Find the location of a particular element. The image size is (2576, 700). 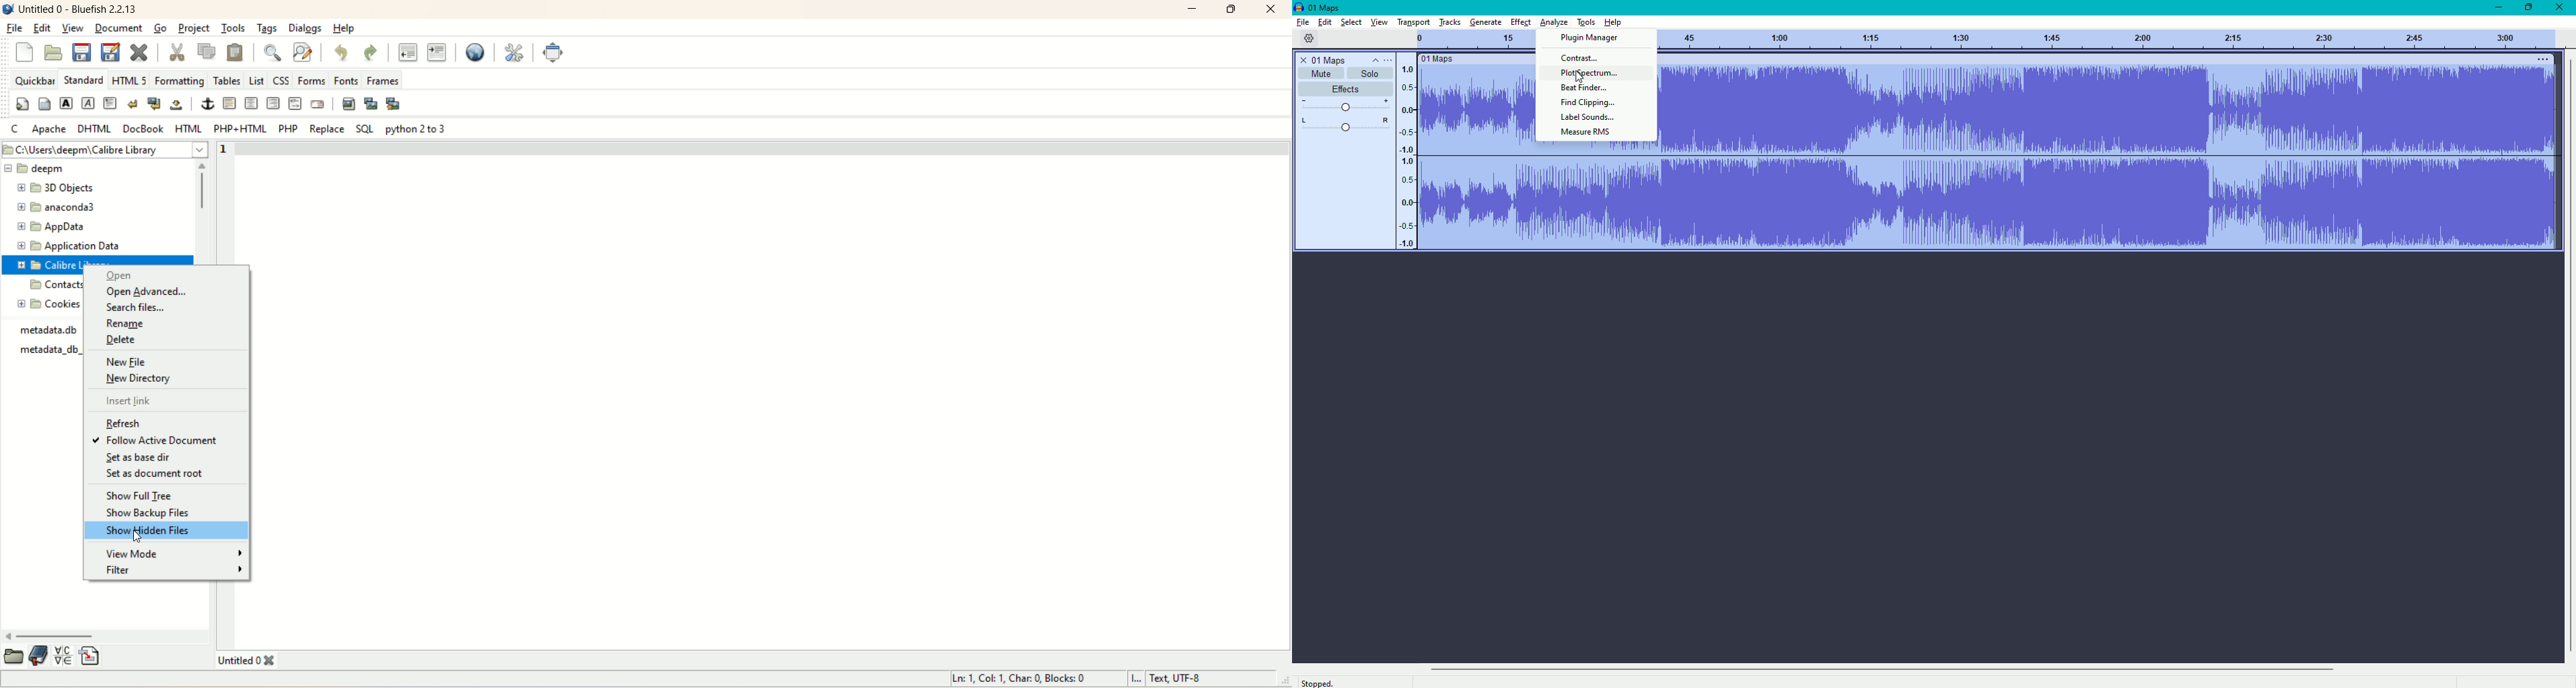

Fullscreen is located at coordinates (551, 53).